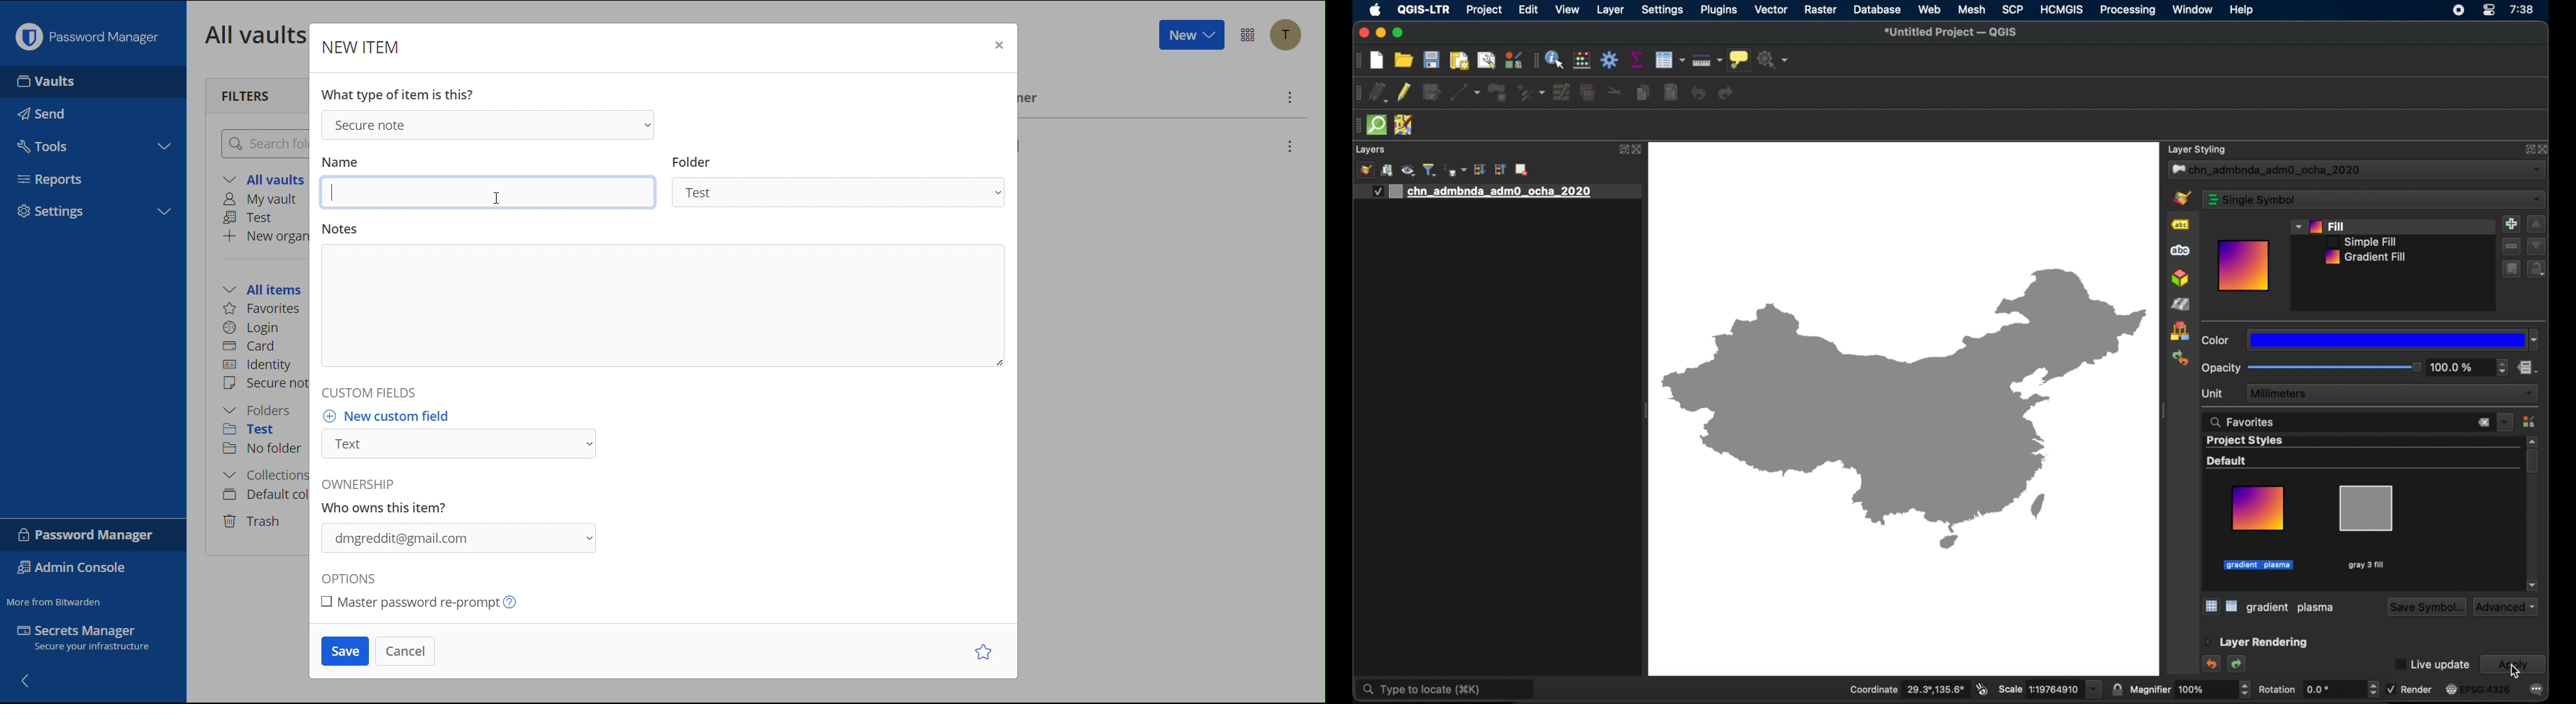 The width and height of the screenshot is (2576, 728). I want to click on project styles, so click(2246, 441).